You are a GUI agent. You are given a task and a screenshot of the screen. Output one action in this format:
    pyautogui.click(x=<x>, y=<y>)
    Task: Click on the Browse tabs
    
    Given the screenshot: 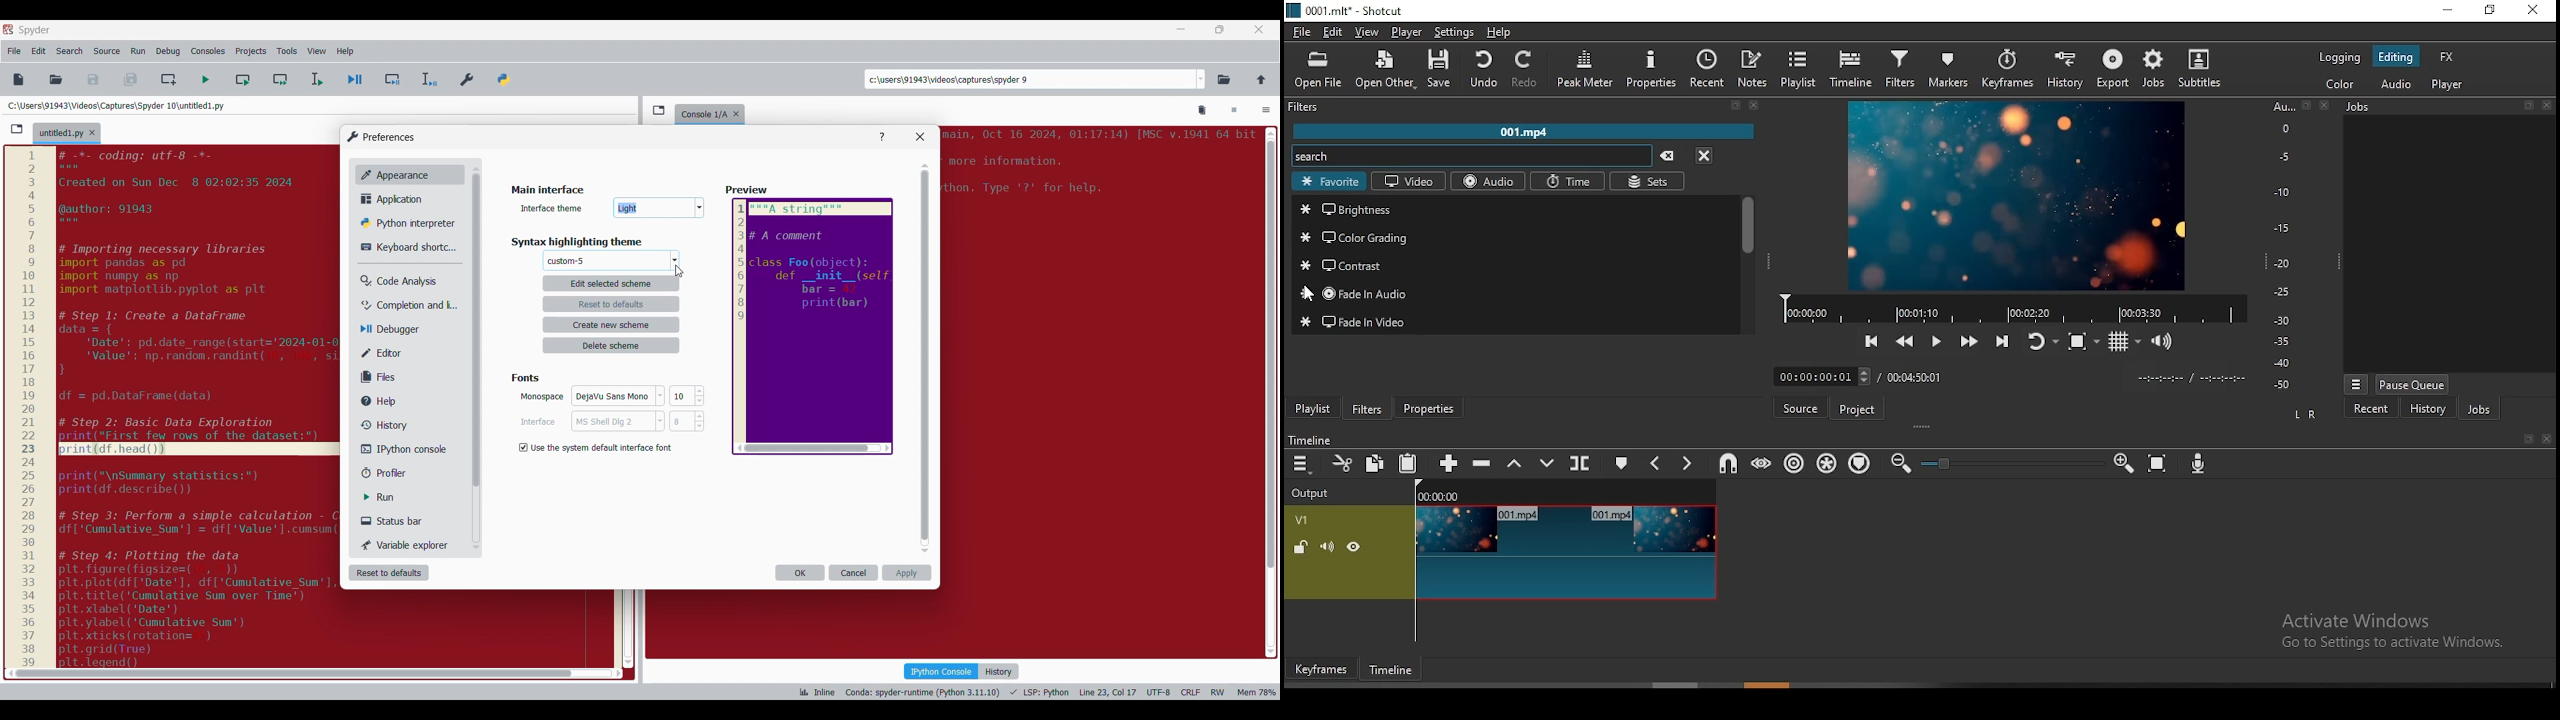 What is the action you would take?
    pyautogui.click(x=659, y=110)
    